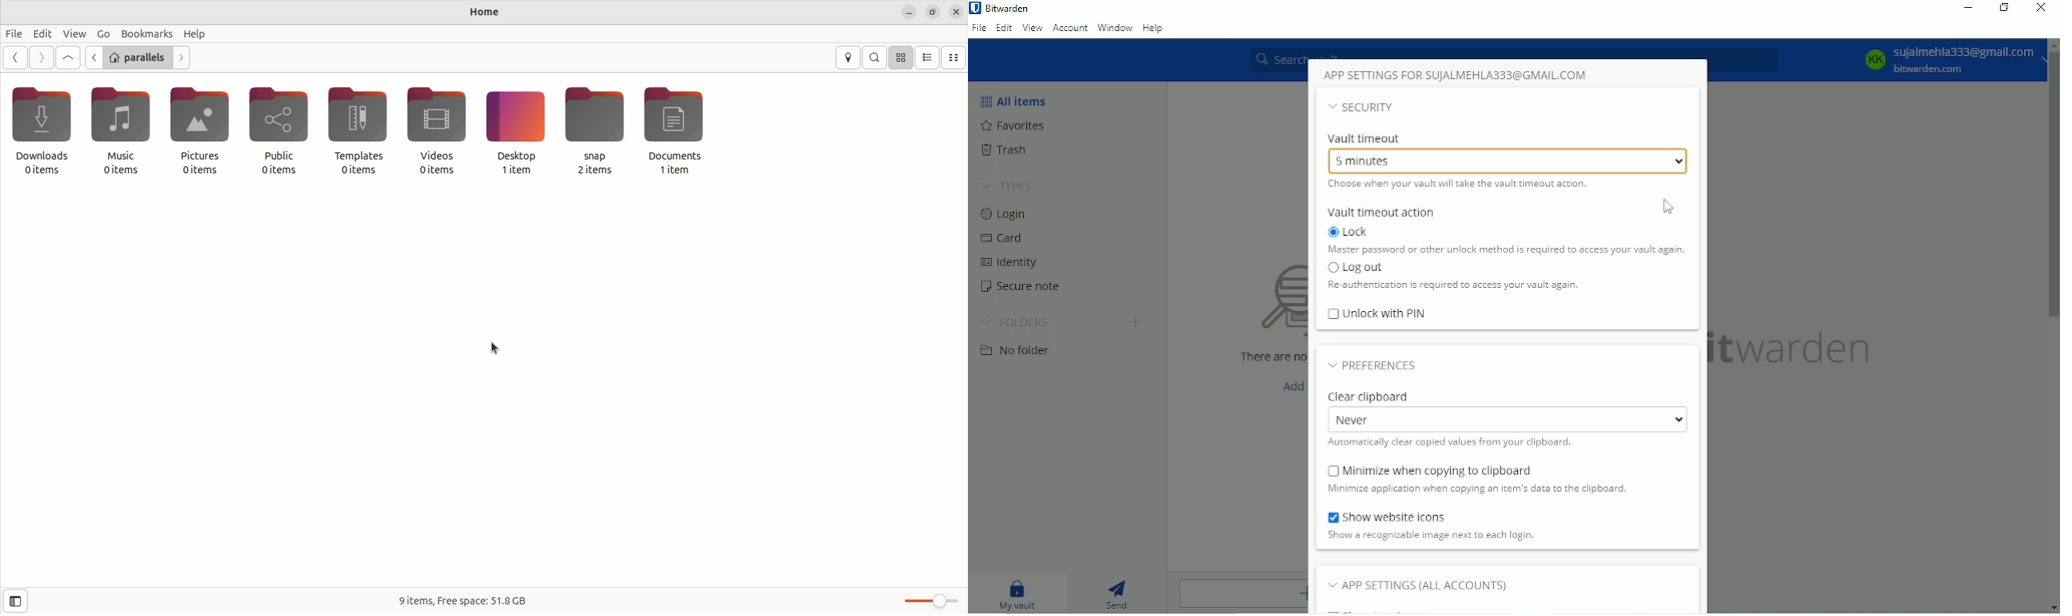 The image size is (2072, 616). I want to click on Minimize application when copying an item's data to the clipboard., so click(1486, 489).